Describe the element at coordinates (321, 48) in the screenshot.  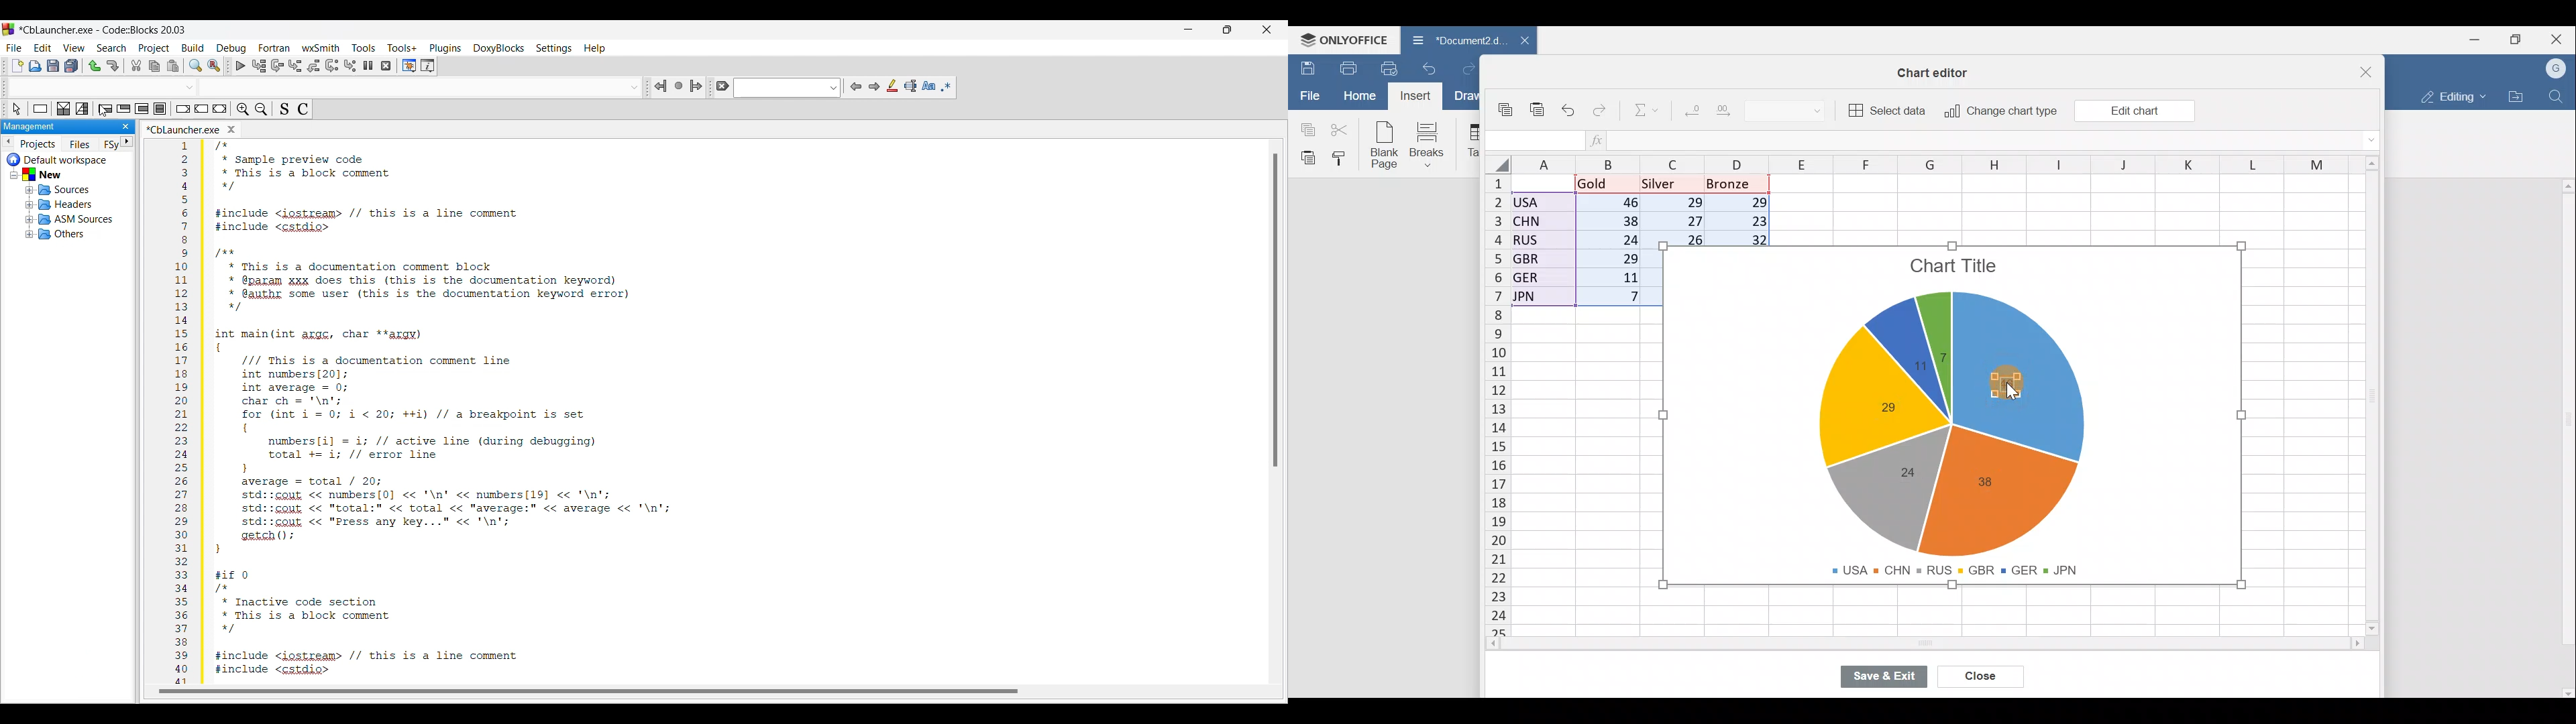
I see `wxSmith menu` at that location.